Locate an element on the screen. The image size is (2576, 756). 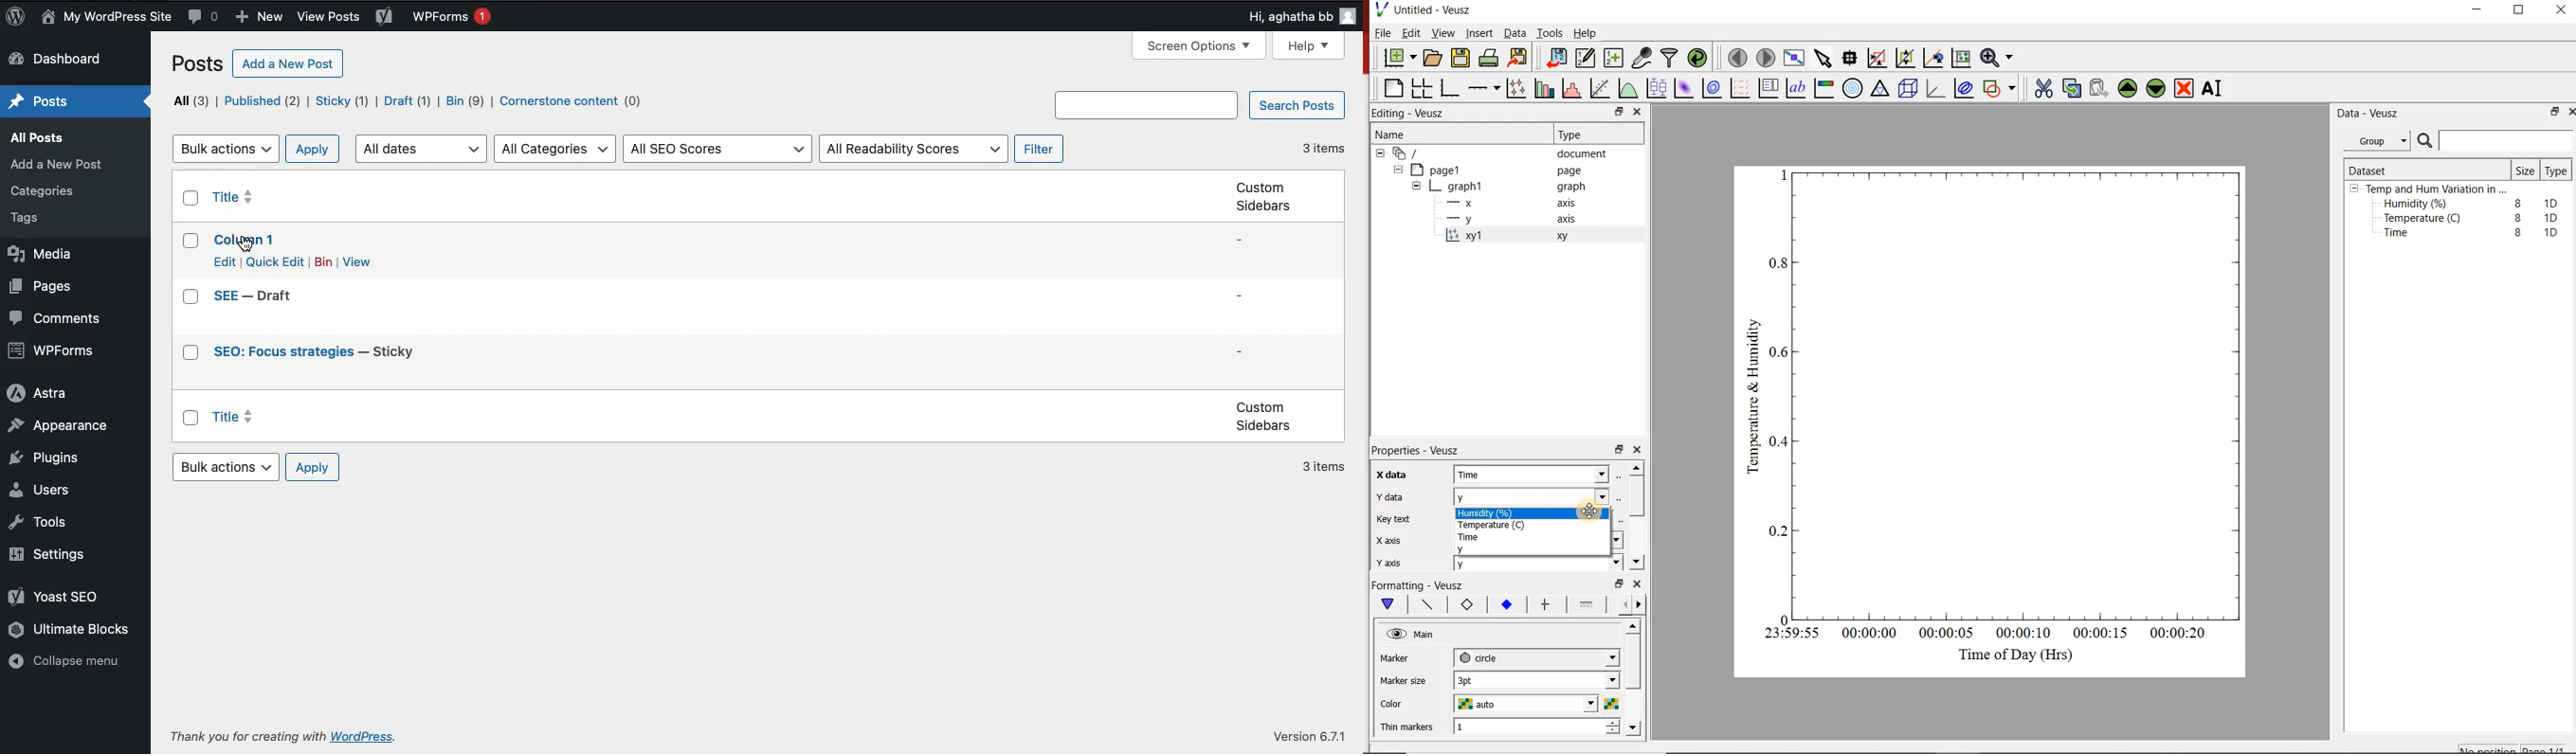
Paste widget from the clipboard is located at coordinates (2100, 87).